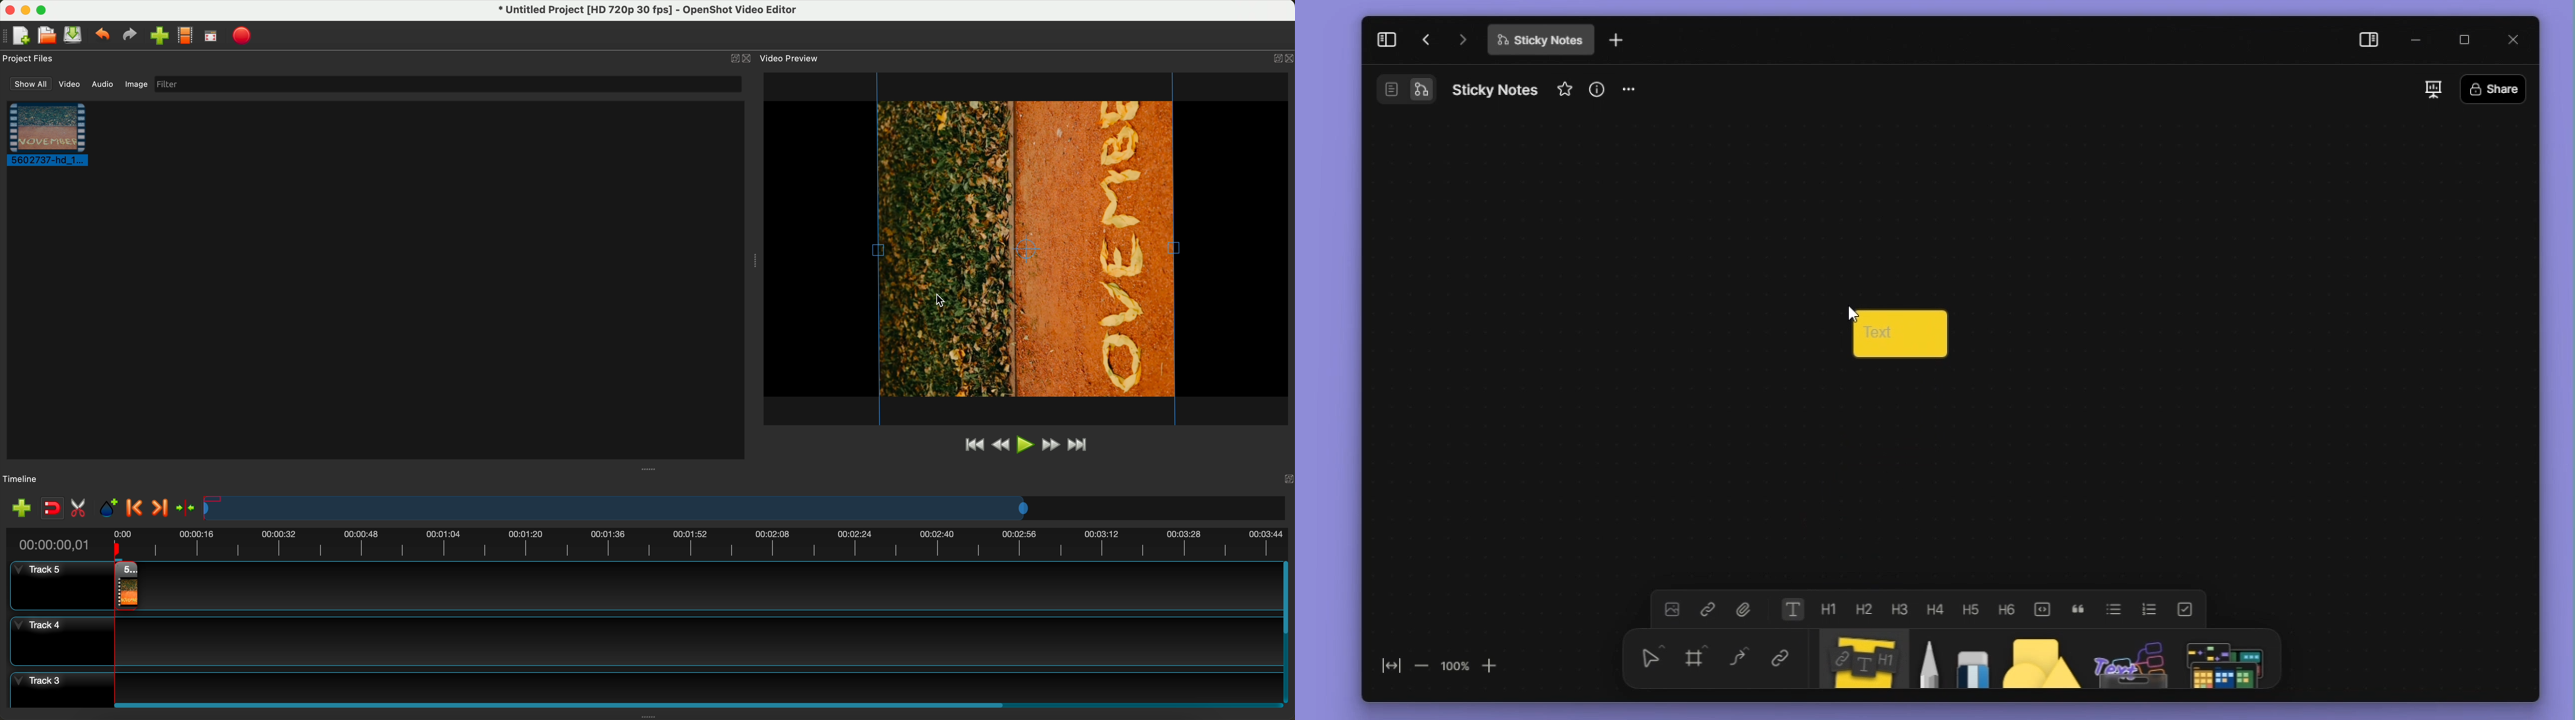 The image size is (2576, 728). What do you see at coordinates (55, 586) in the screenshot?
I see `track 5` at bounding box center [55, 586].